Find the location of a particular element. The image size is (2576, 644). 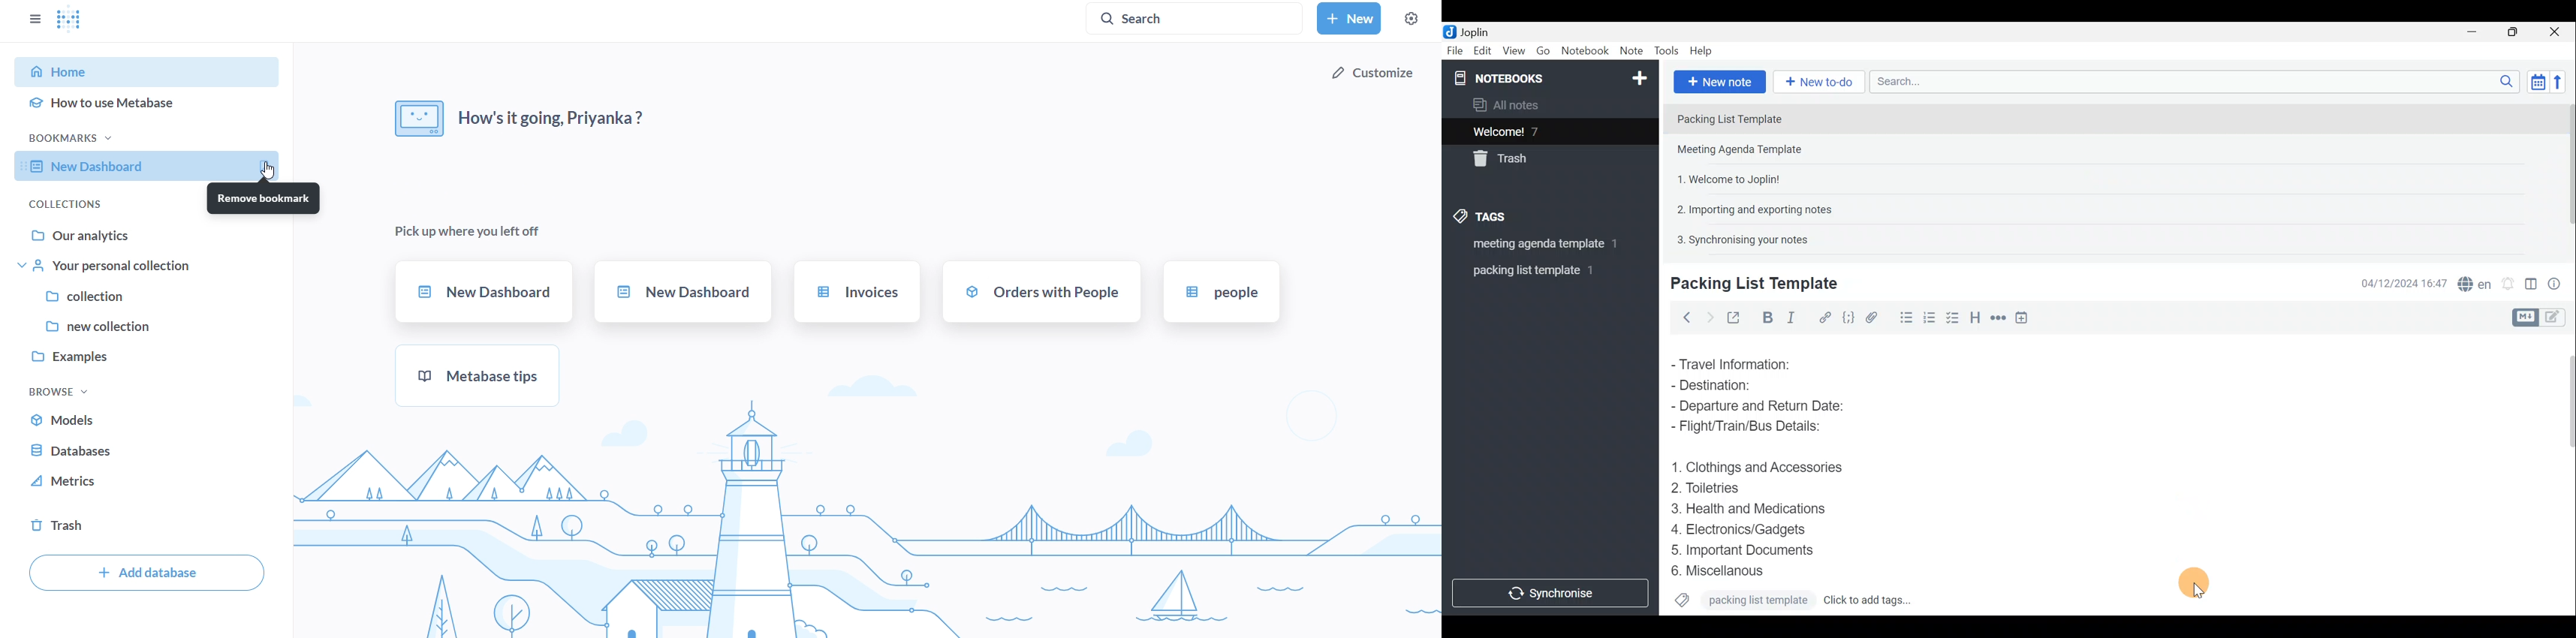

Reverse sort order is located at coordinates (2562, 81).